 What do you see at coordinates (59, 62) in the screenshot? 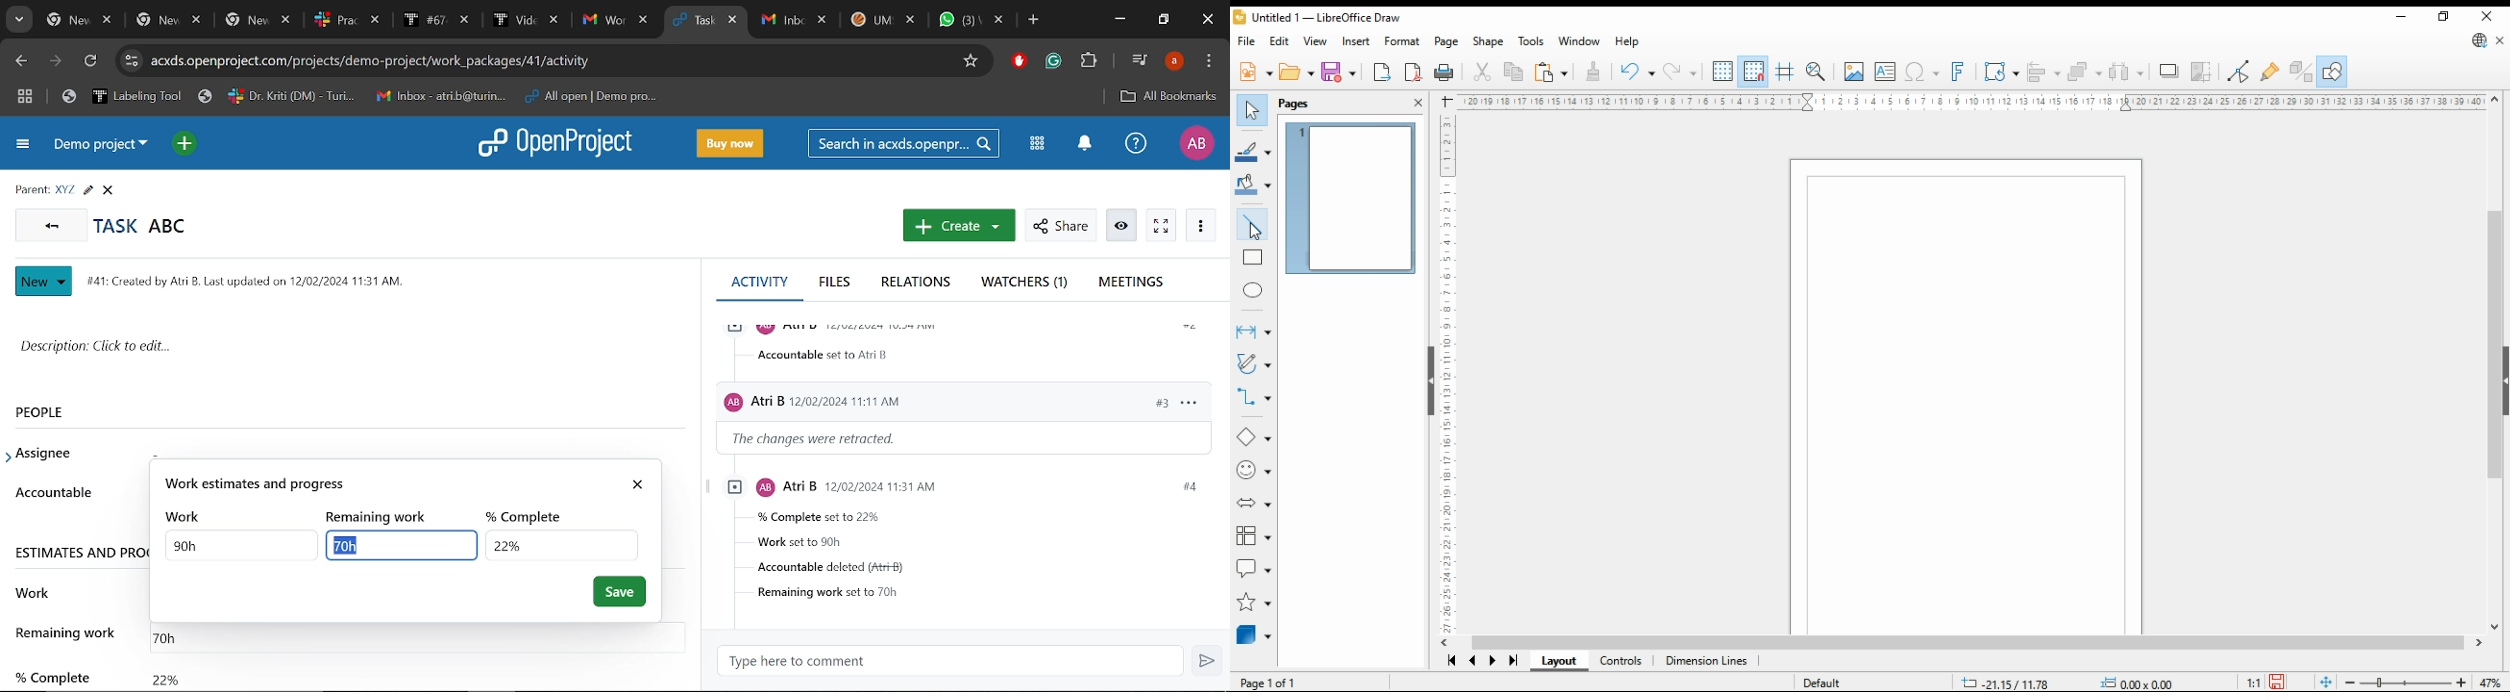
I see `Next page` at bounding box center [59, 62].